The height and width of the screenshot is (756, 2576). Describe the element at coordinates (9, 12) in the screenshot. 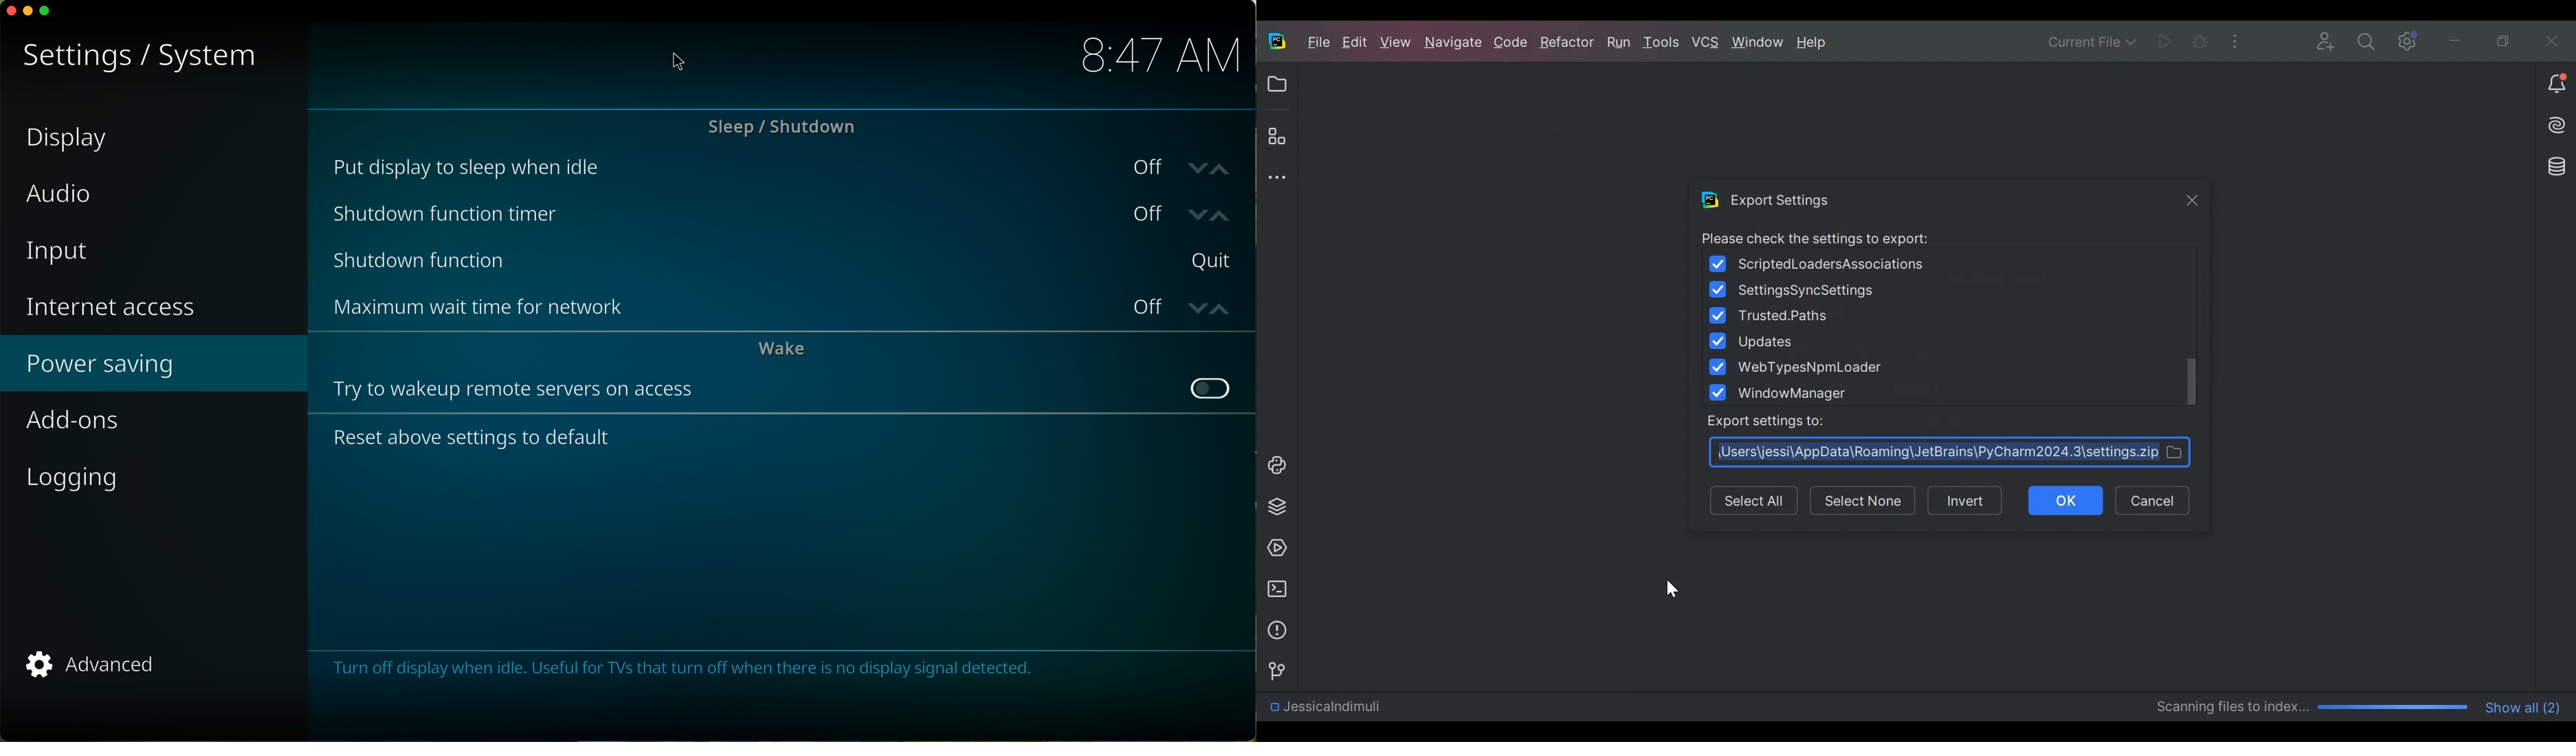

I see `close program` at that location.